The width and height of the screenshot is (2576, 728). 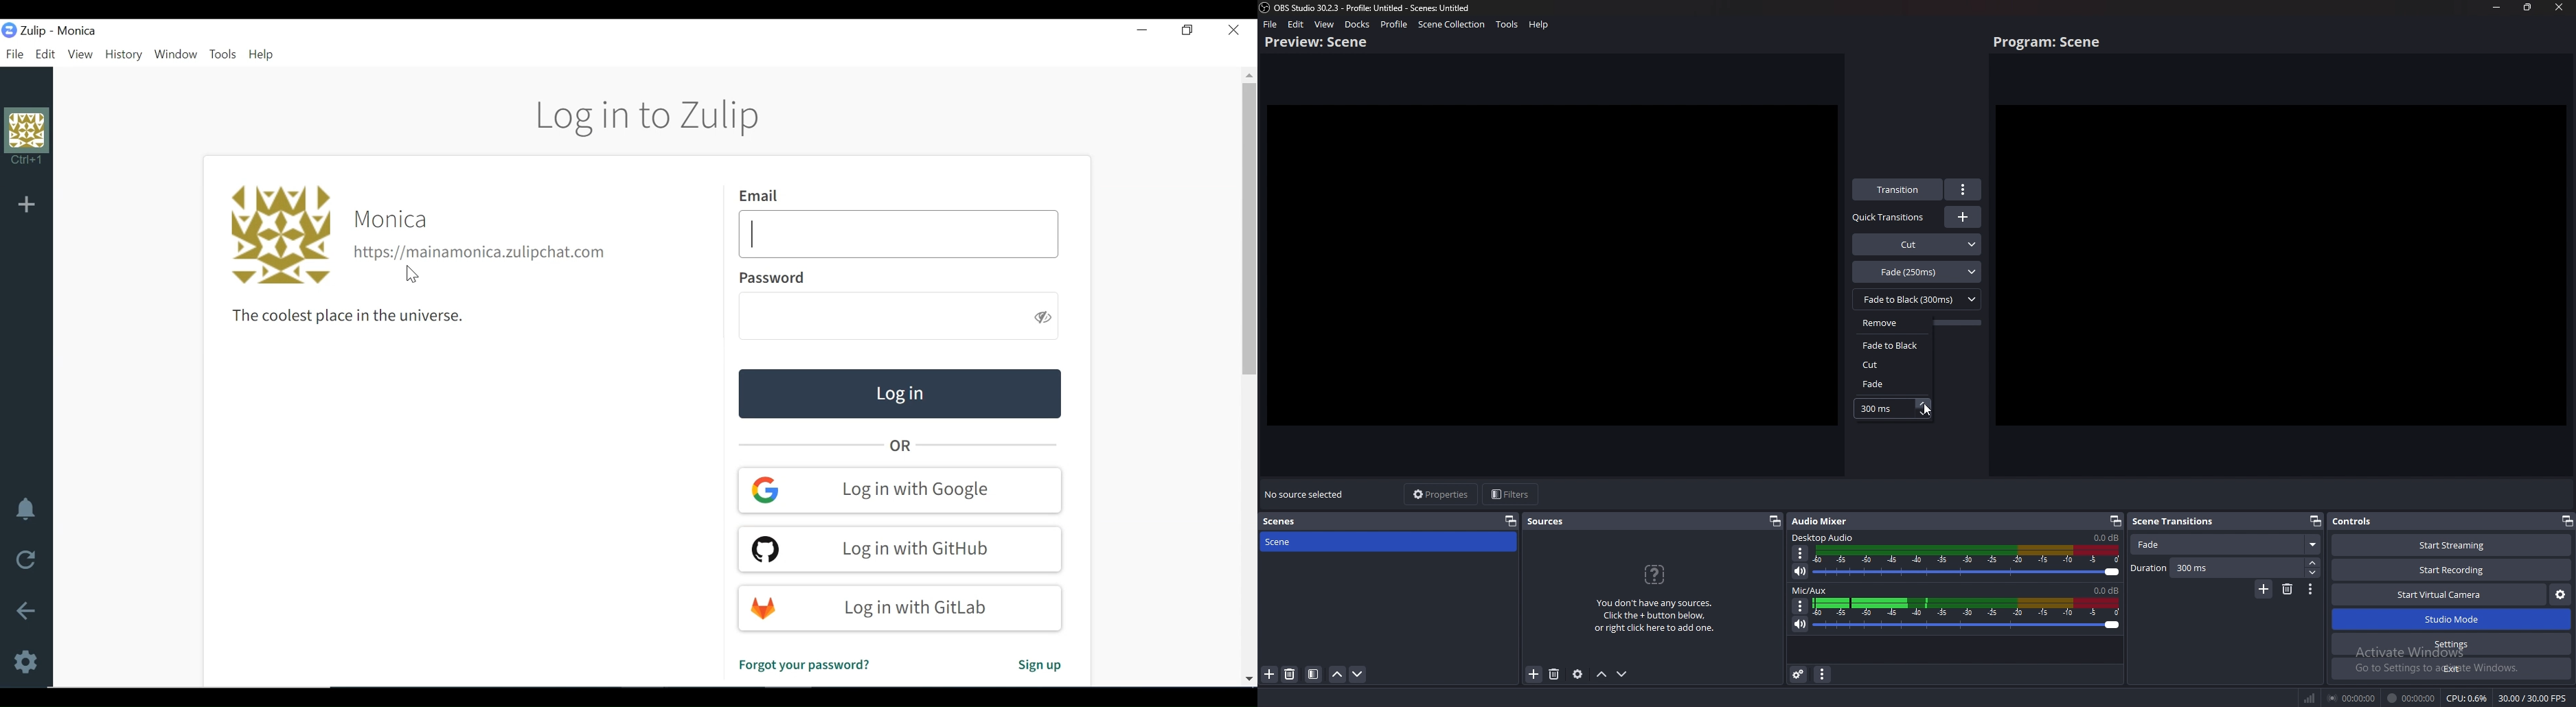 I want to click on add source, so click(x=1534, y=674).